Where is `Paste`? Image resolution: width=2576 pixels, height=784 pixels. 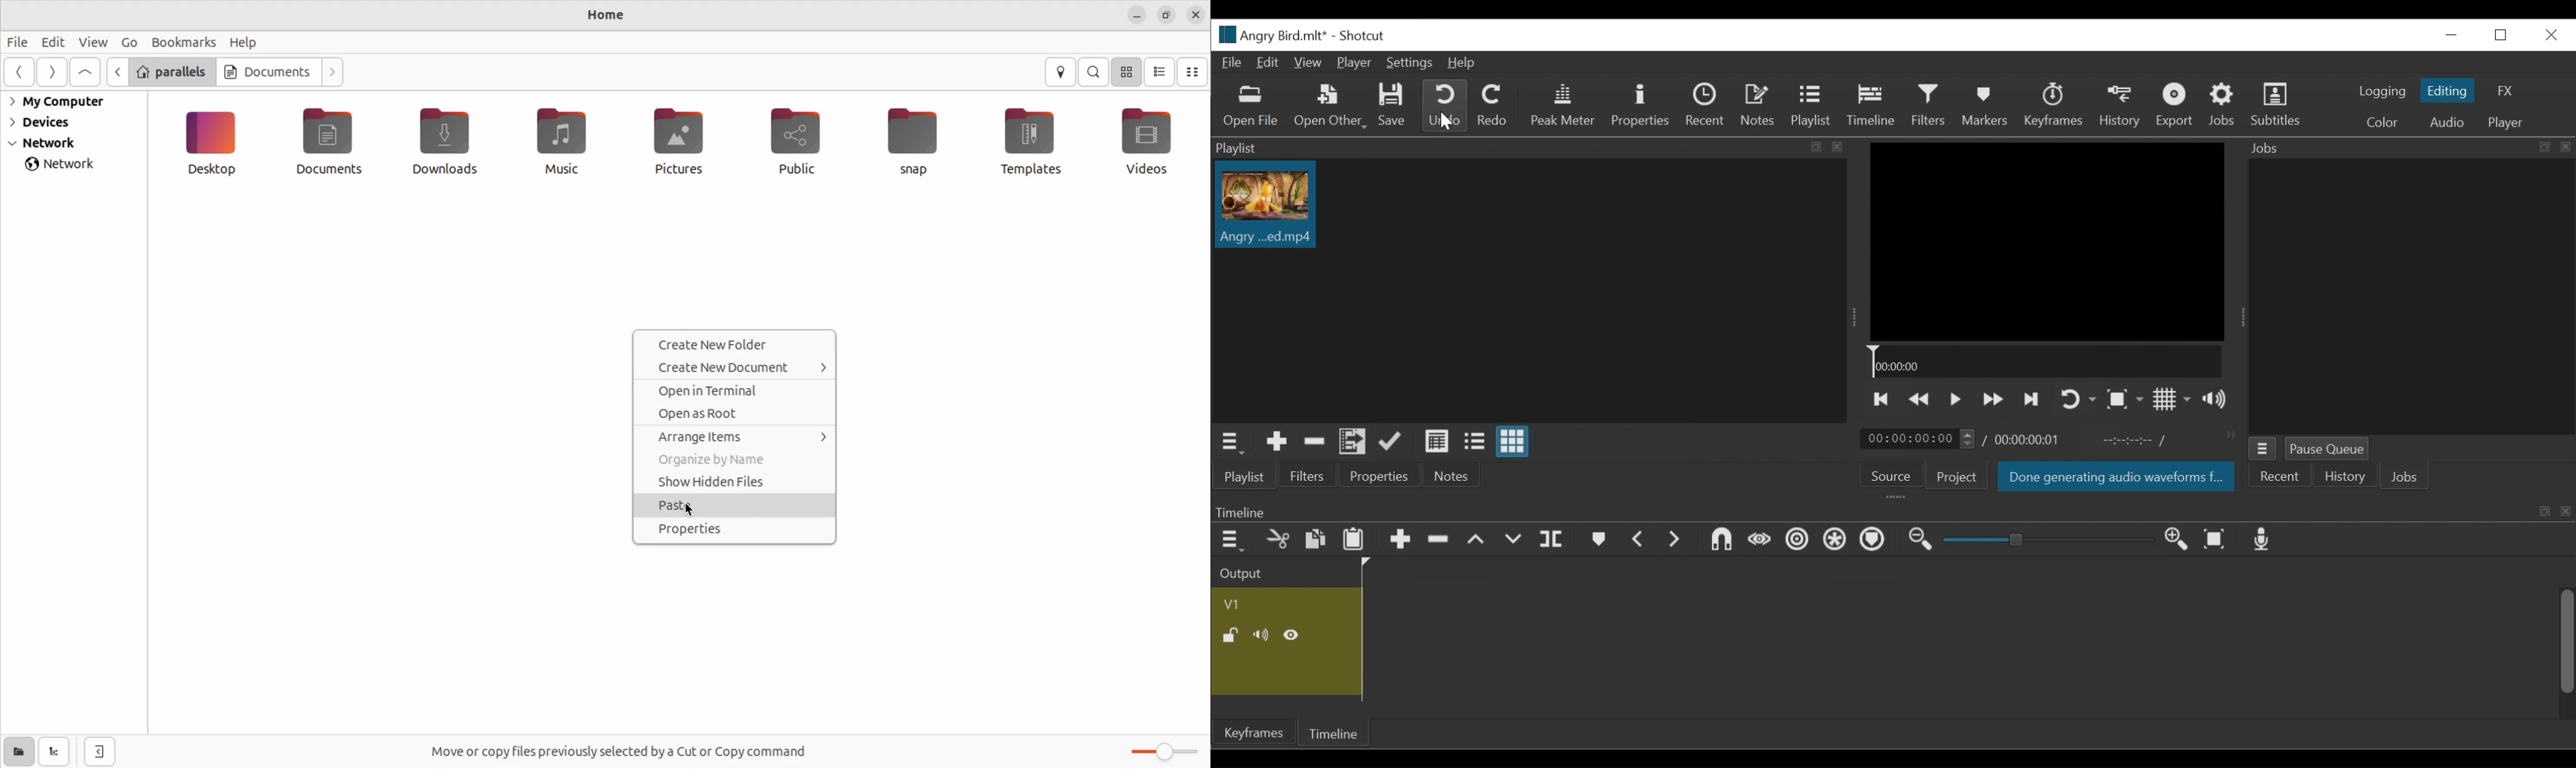 Paste is located at coordinates (1315, 539).